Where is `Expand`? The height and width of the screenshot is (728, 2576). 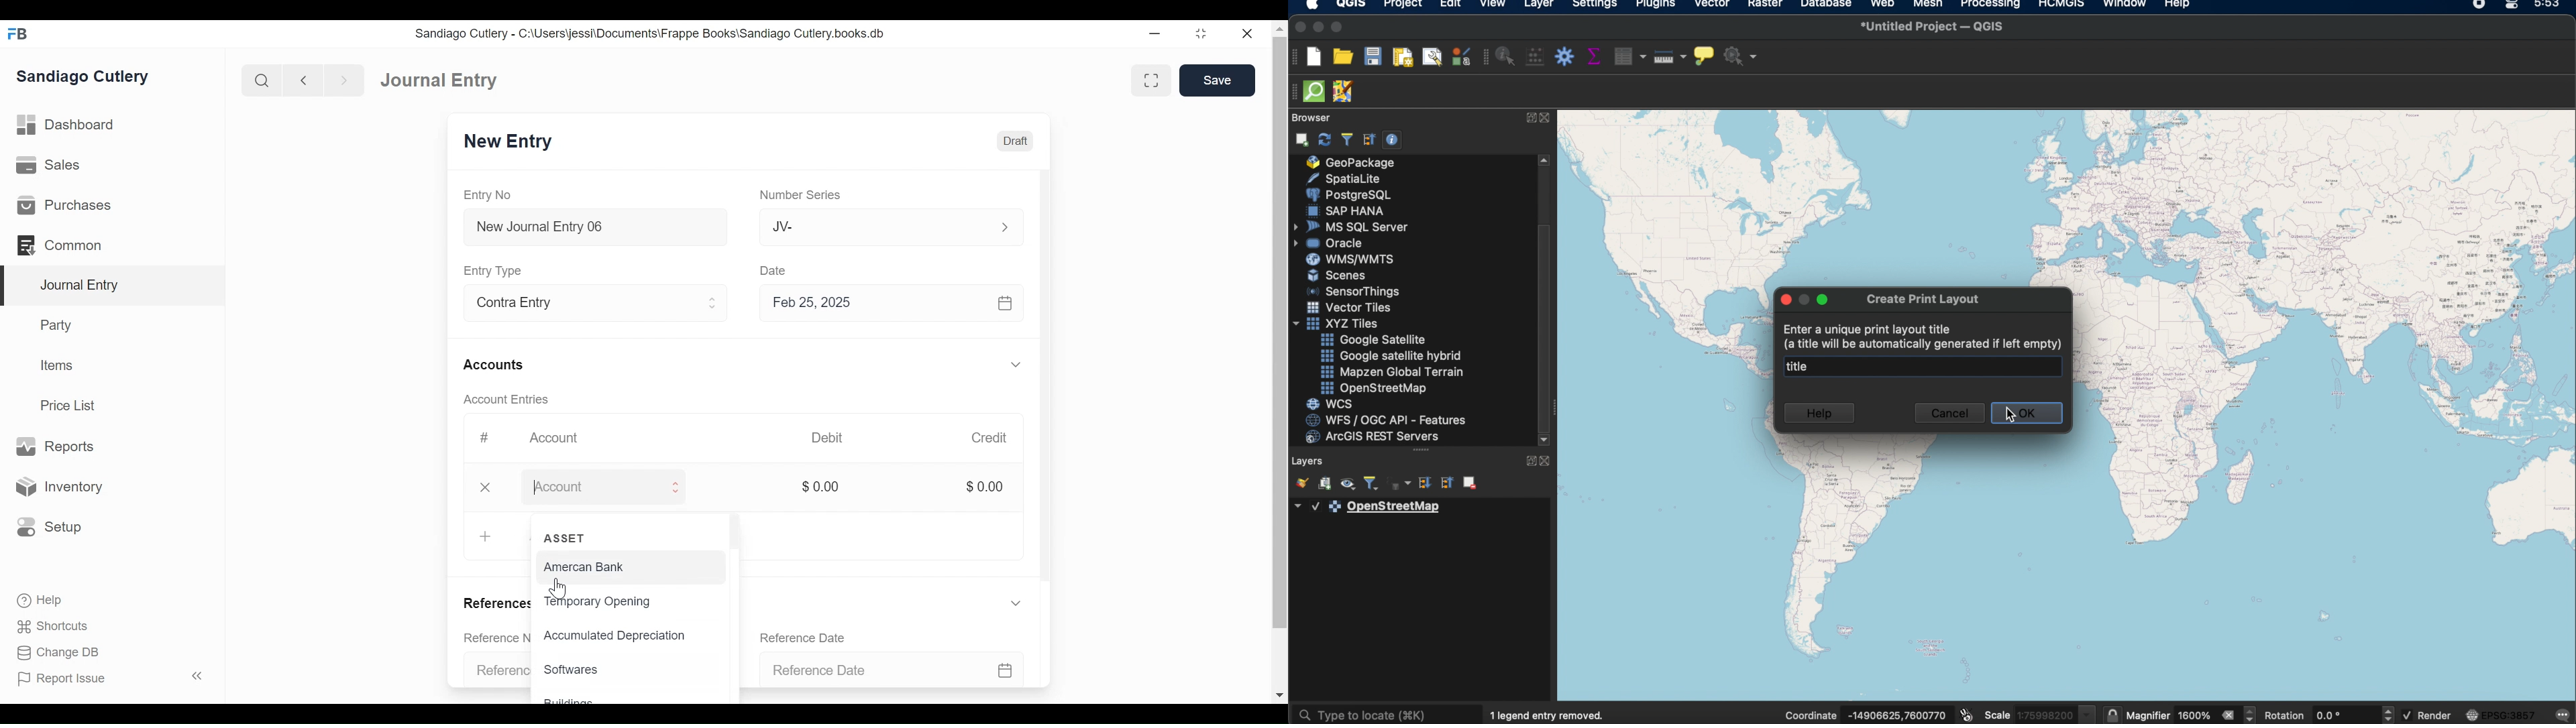 Expand is located at coordinates (1016, 603).